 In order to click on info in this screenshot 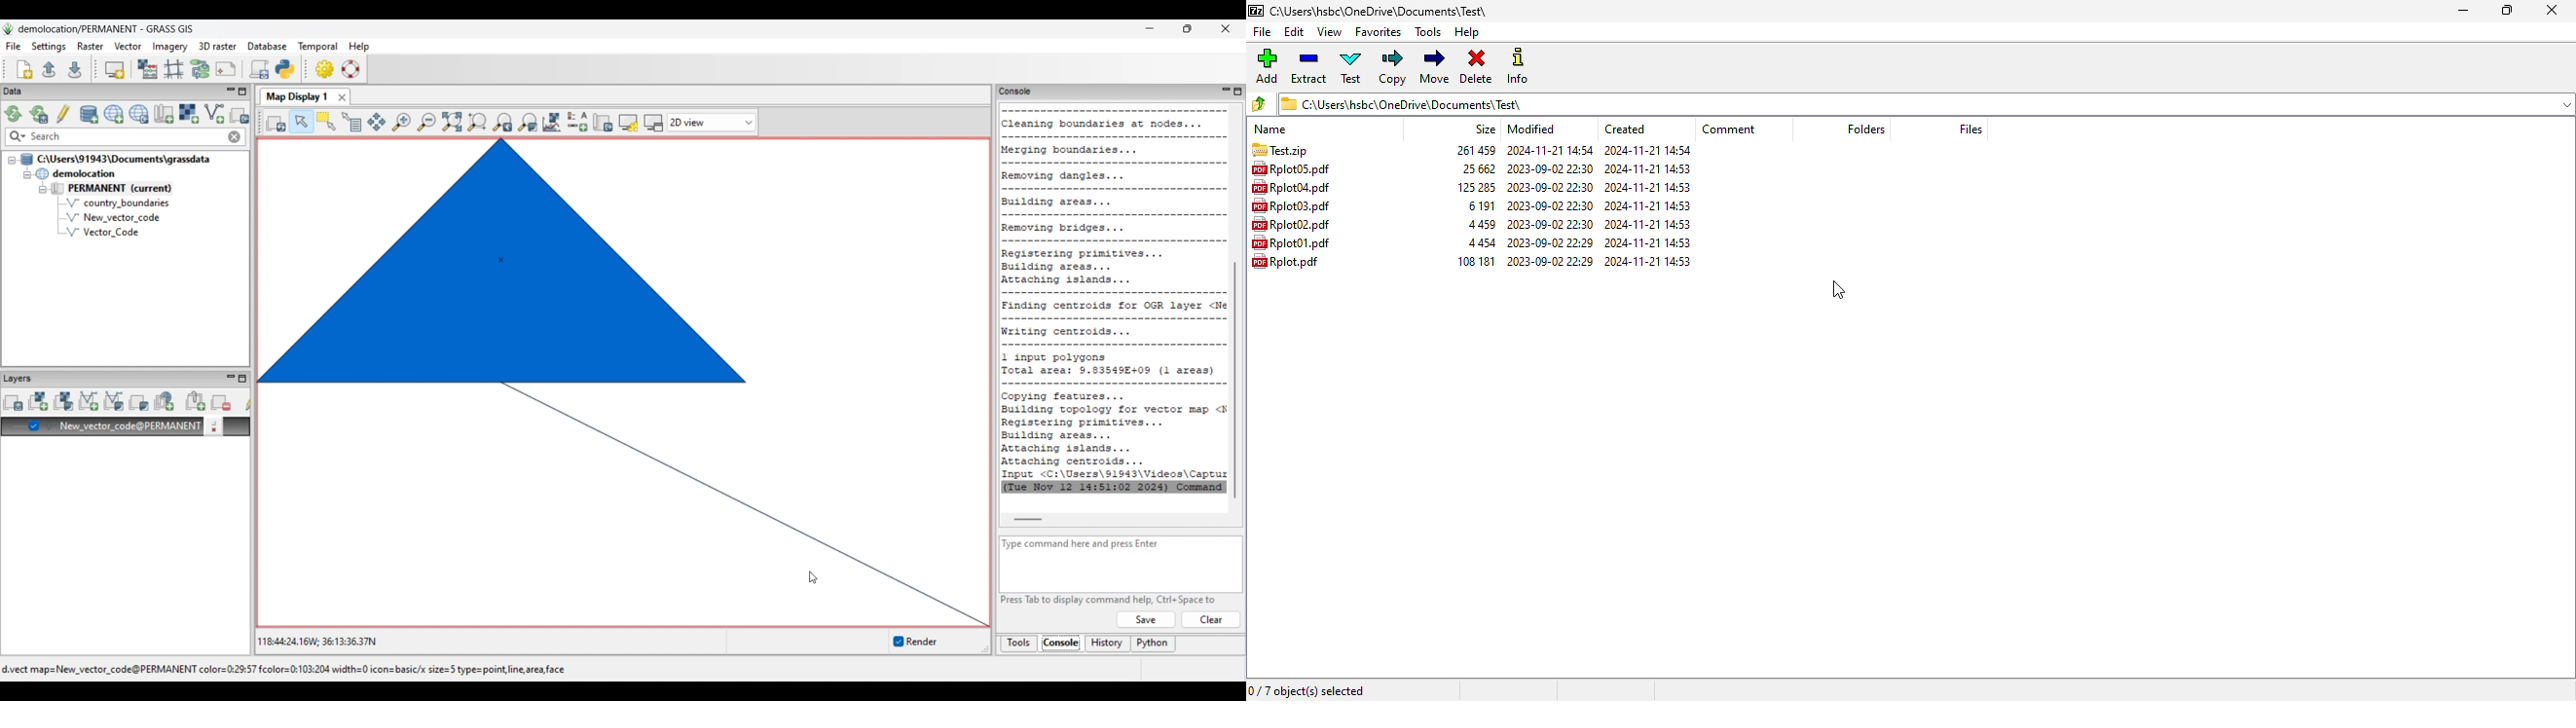, I will do `click(1520, 66)`.